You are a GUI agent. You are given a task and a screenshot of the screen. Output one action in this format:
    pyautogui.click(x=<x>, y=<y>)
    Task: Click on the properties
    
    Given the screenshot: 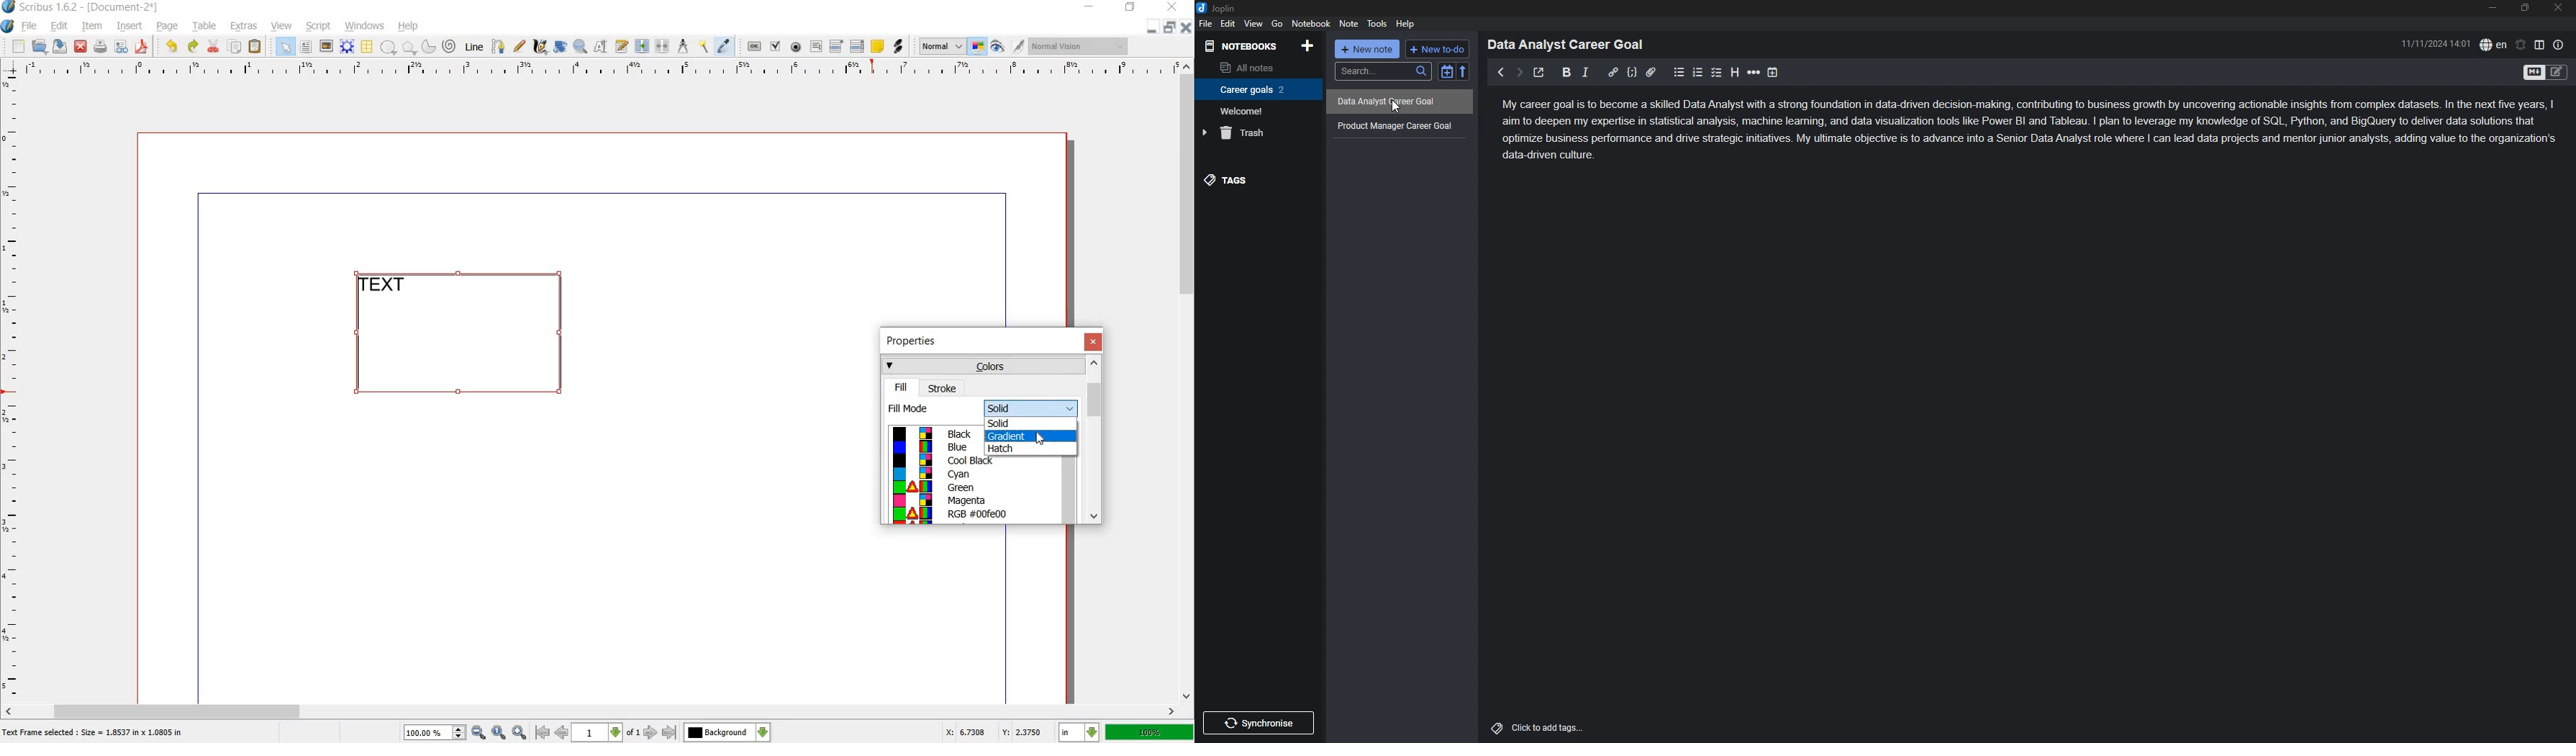 What is the action you would take?
    pyautogui.click(x=916, y=342)
    